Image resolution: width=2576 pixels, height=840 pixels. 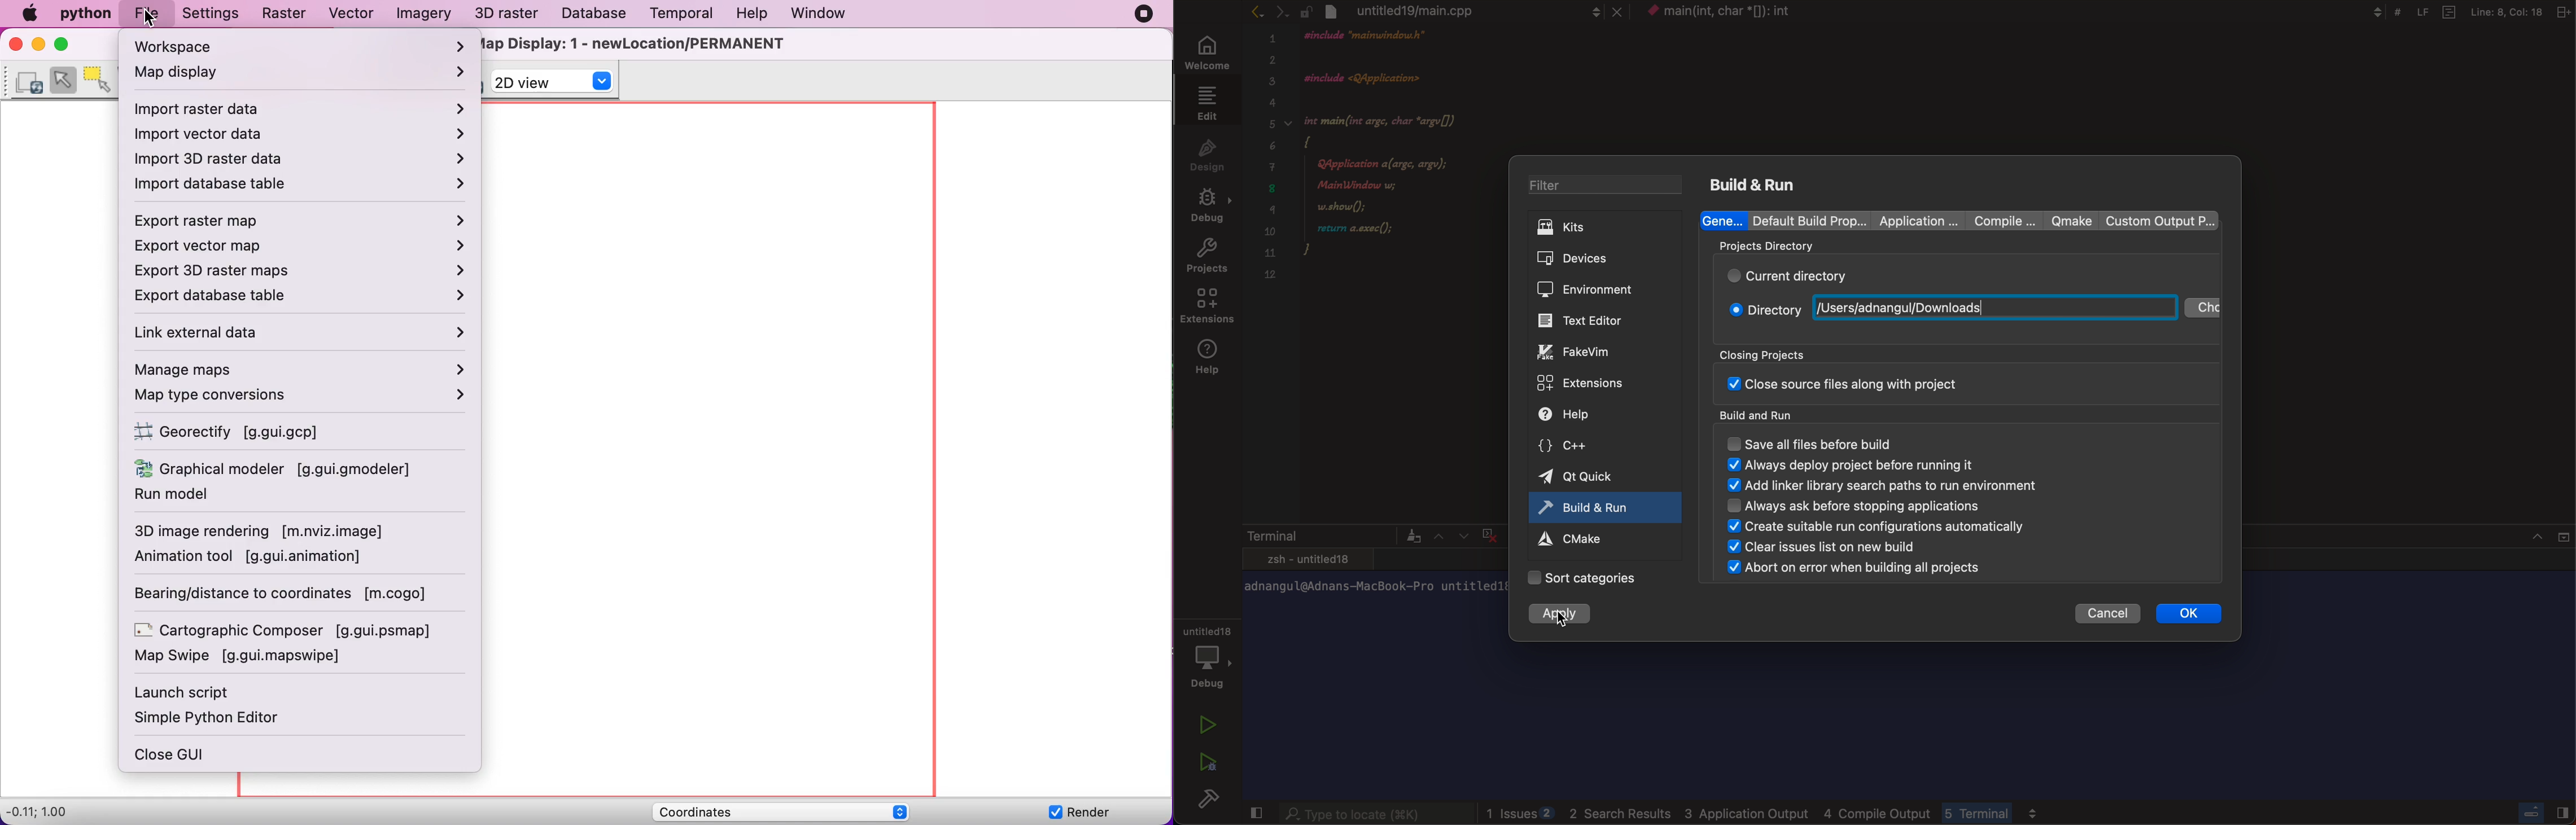 I want to click on run, so click(x=1208, y=721).